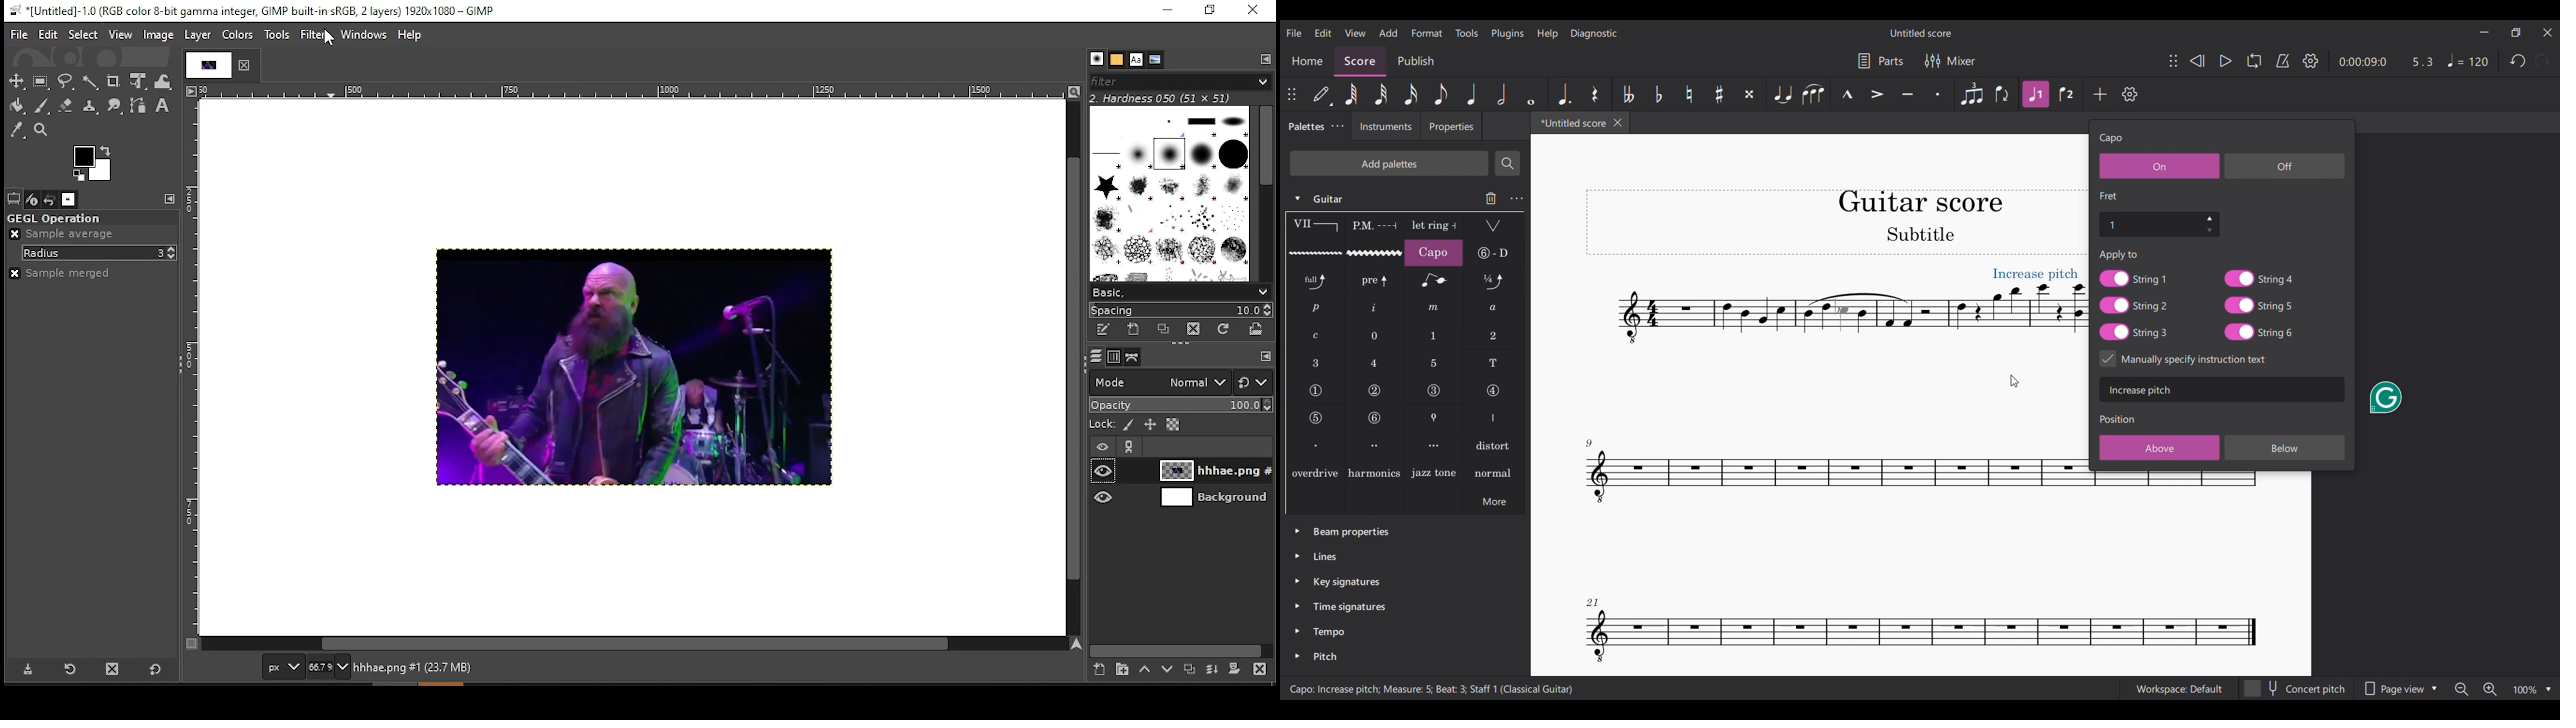  Describe the element at coordinates (1494, 418) in the screenshot. I see `Right hand fingering thumb` at that location.